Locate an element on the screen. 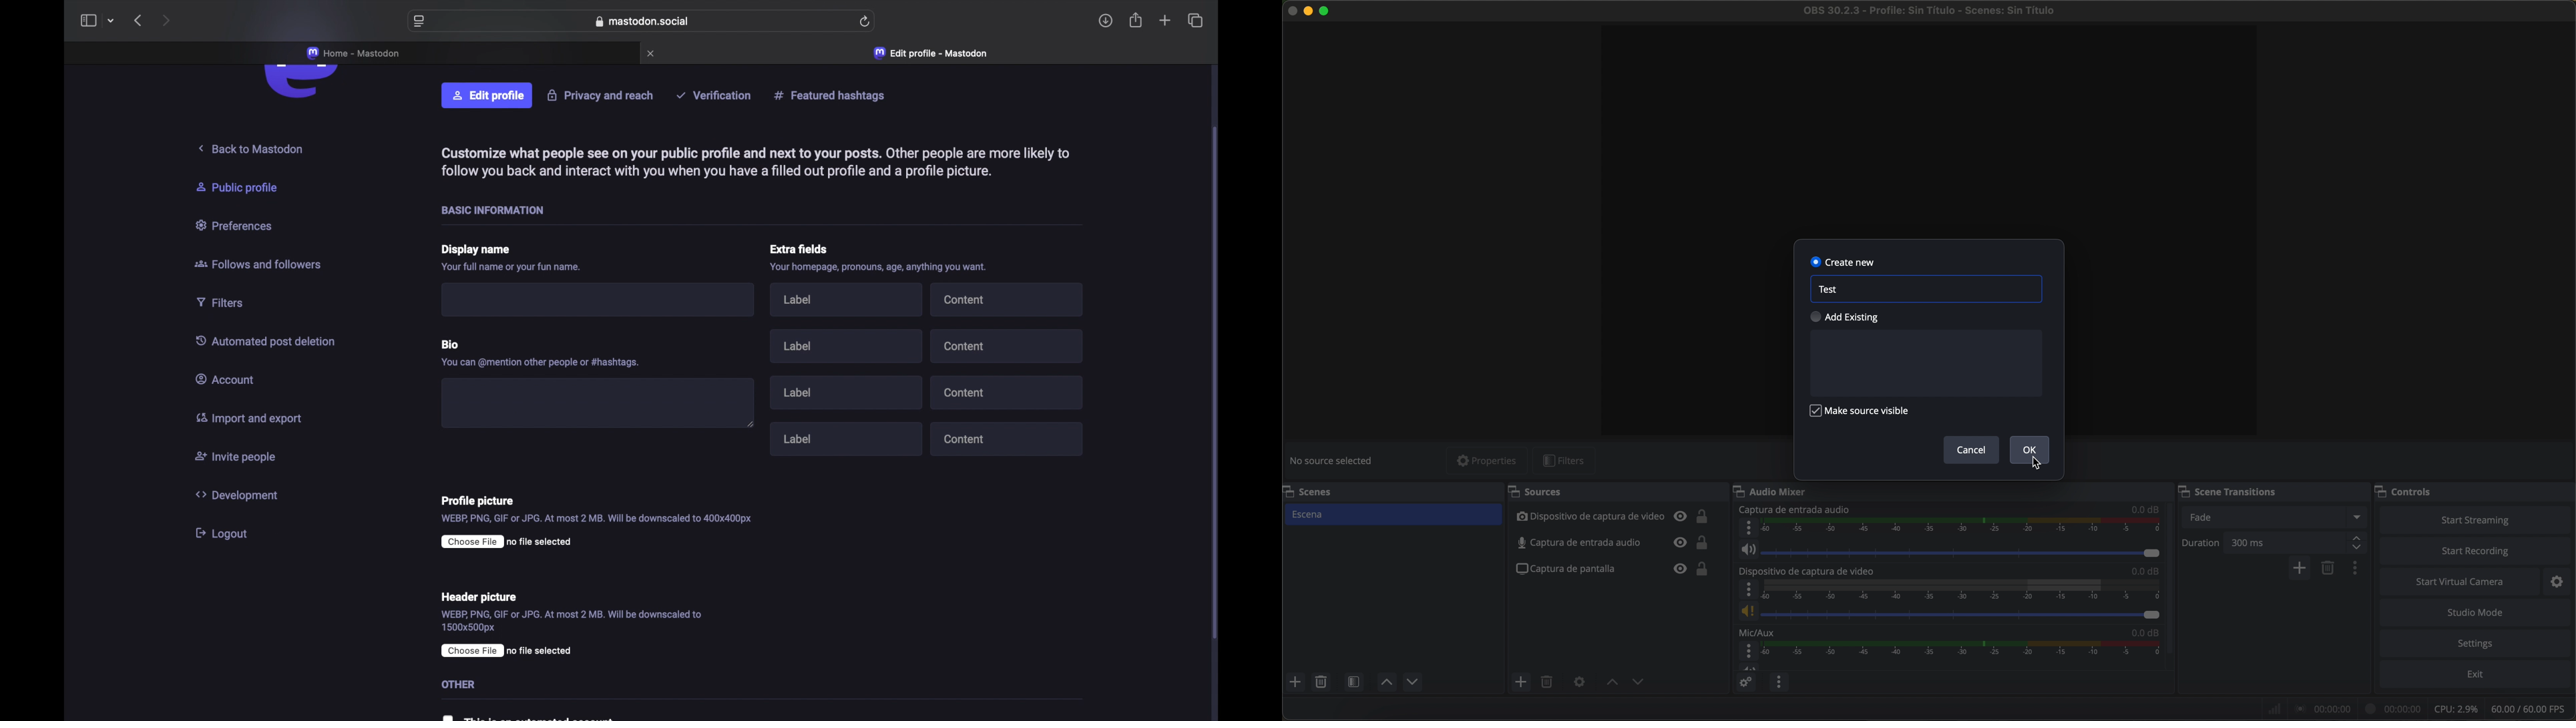 The height and width of the screenshot is (728, 2576). WEBP PNG. GIF or JPG. At most 2 MB. Will be downscaled to 400x400px is located at coordinates (604, 517).